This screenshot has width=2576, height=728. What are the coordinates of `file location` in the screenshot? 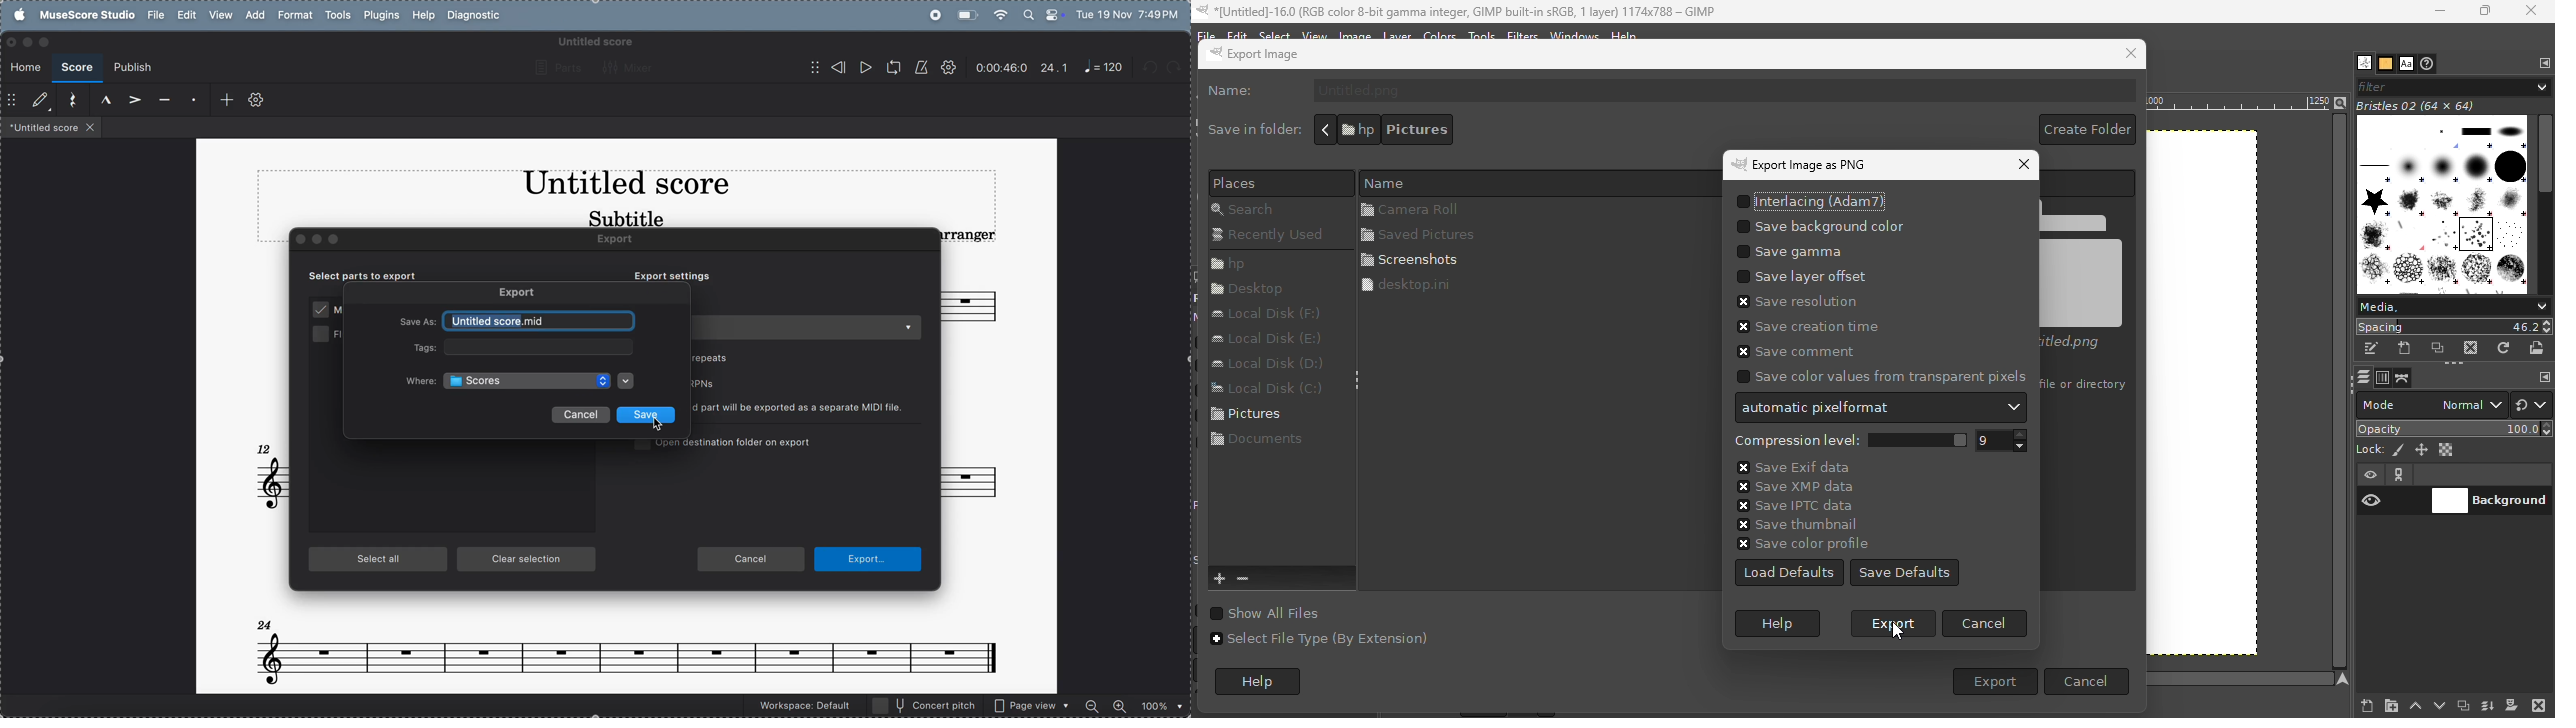 It's located at (529, 380).